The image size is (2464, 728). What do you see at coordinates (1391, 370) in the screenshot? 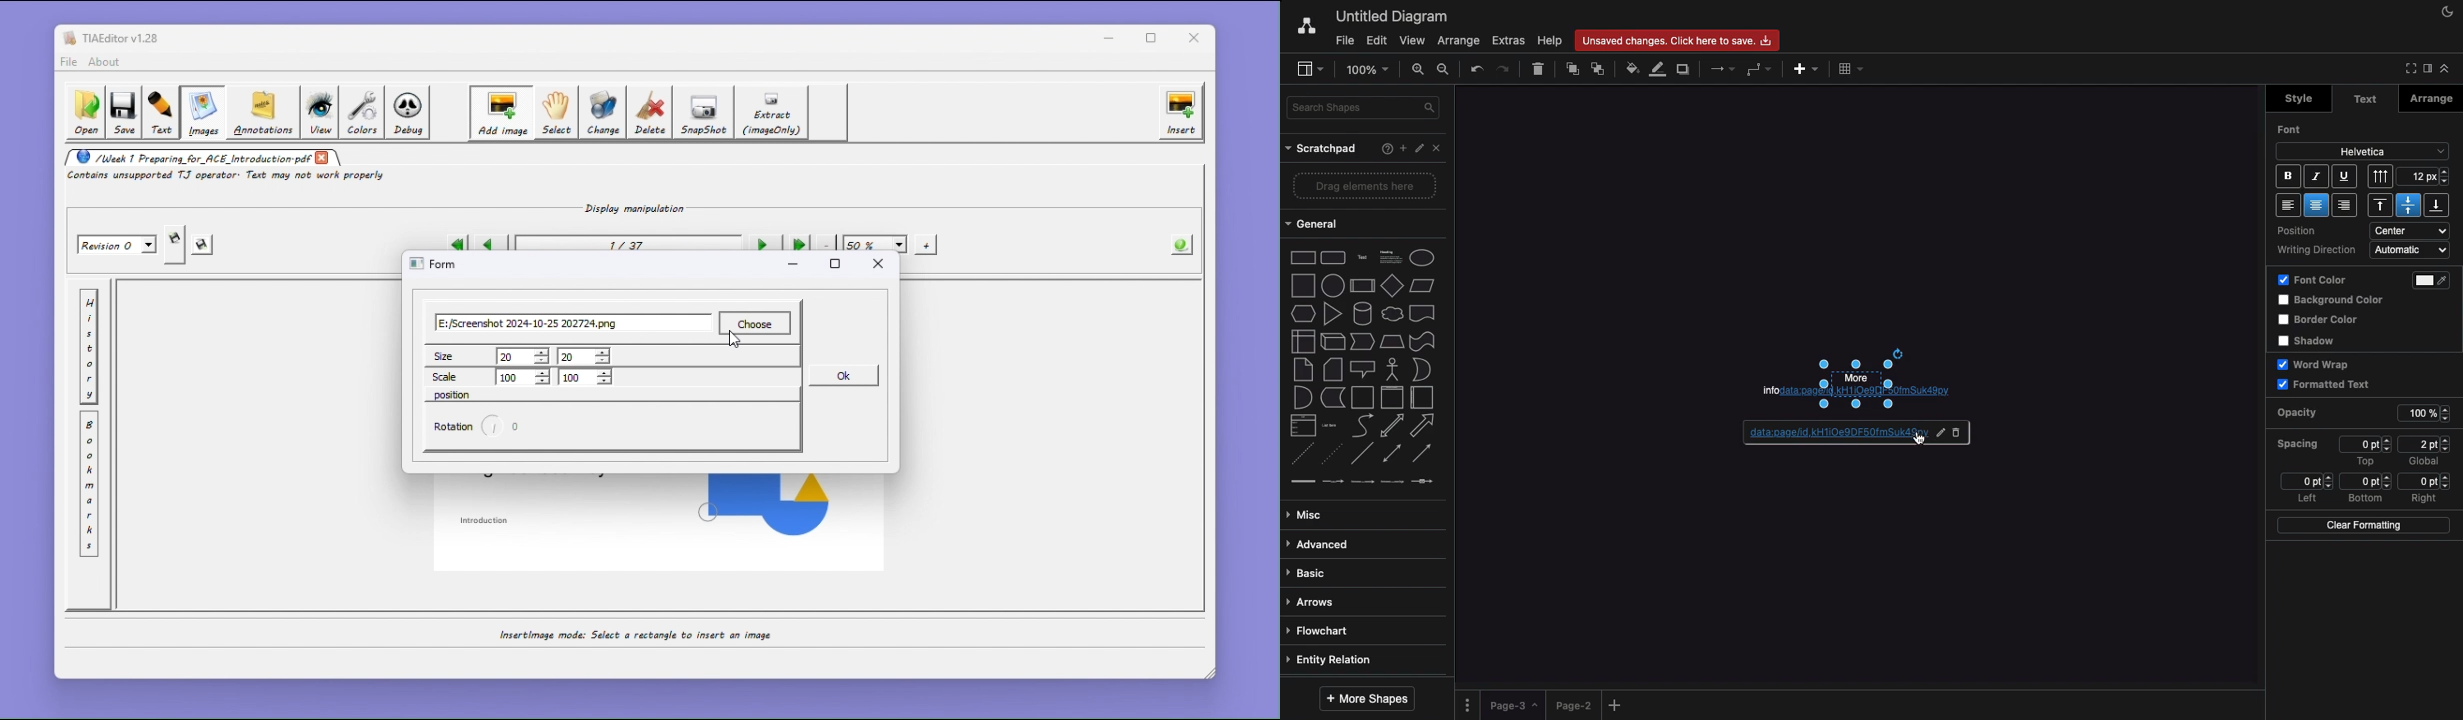
I see `actor` at bounding box center [1391, 370].